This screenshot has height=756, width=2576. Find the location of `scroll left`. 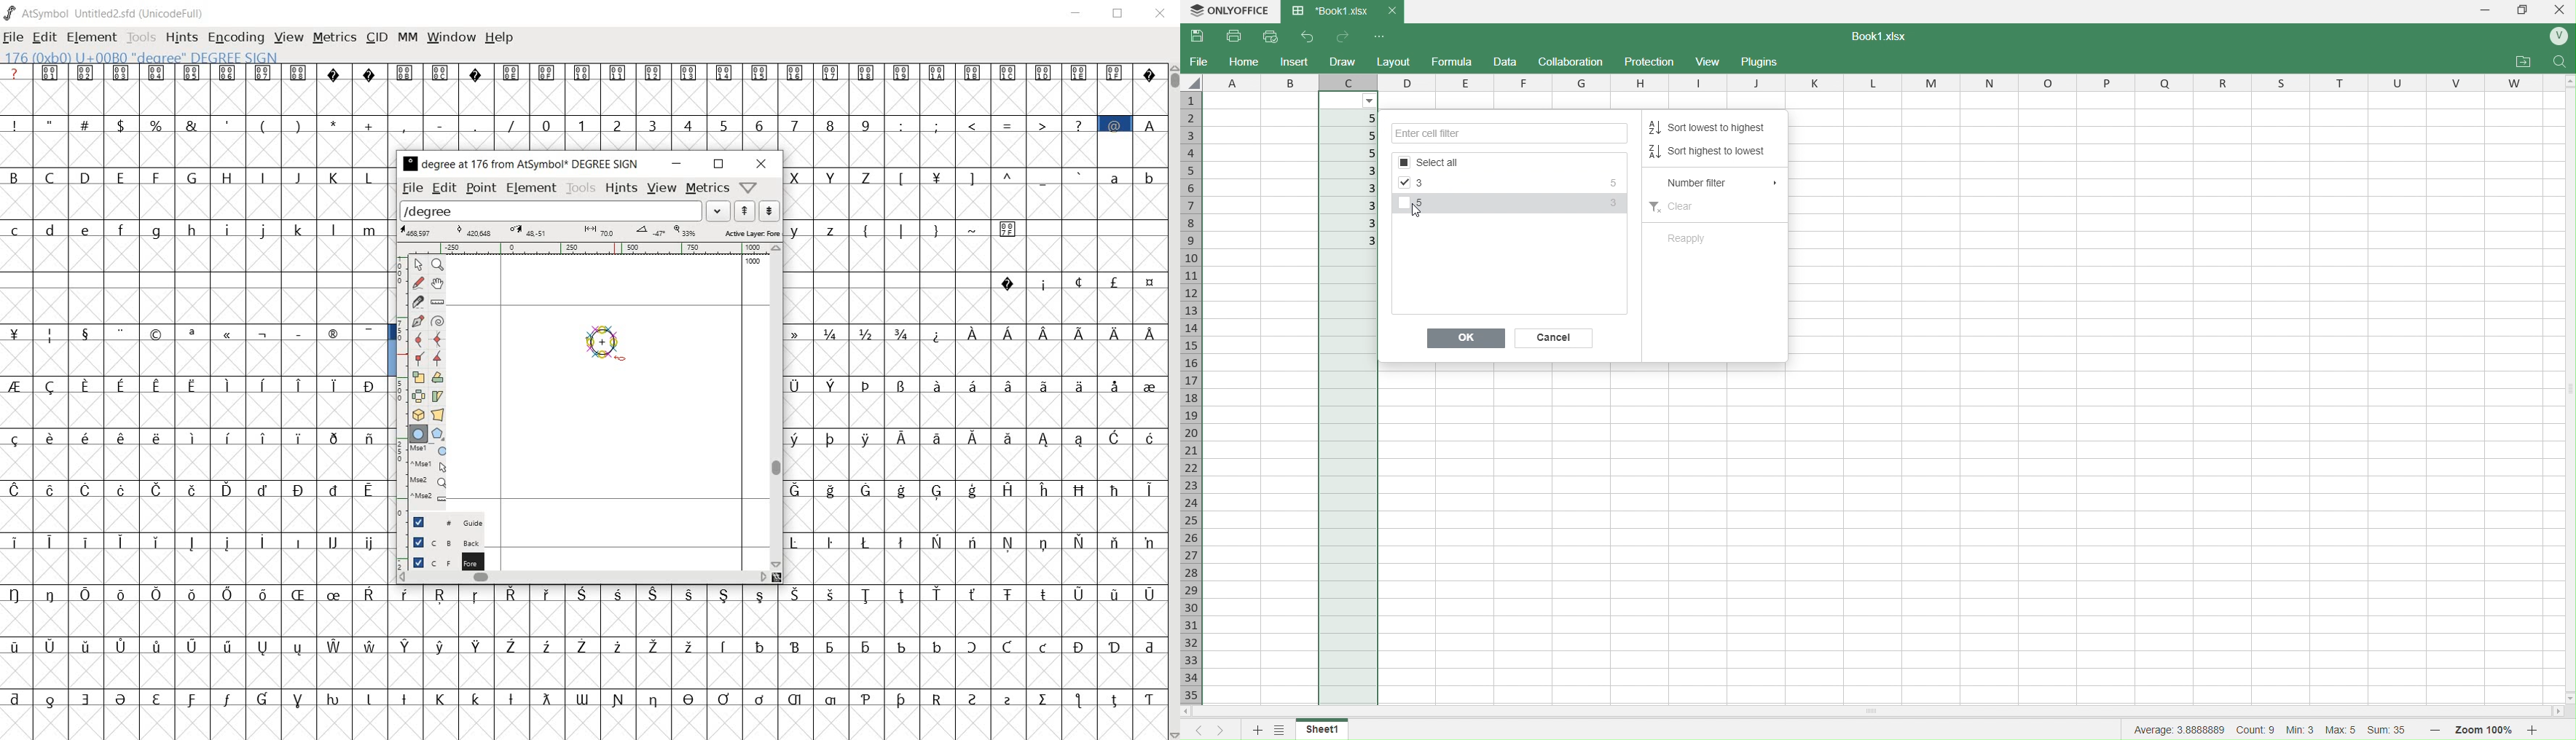

scroll left is located at coordinates (1196, 712).